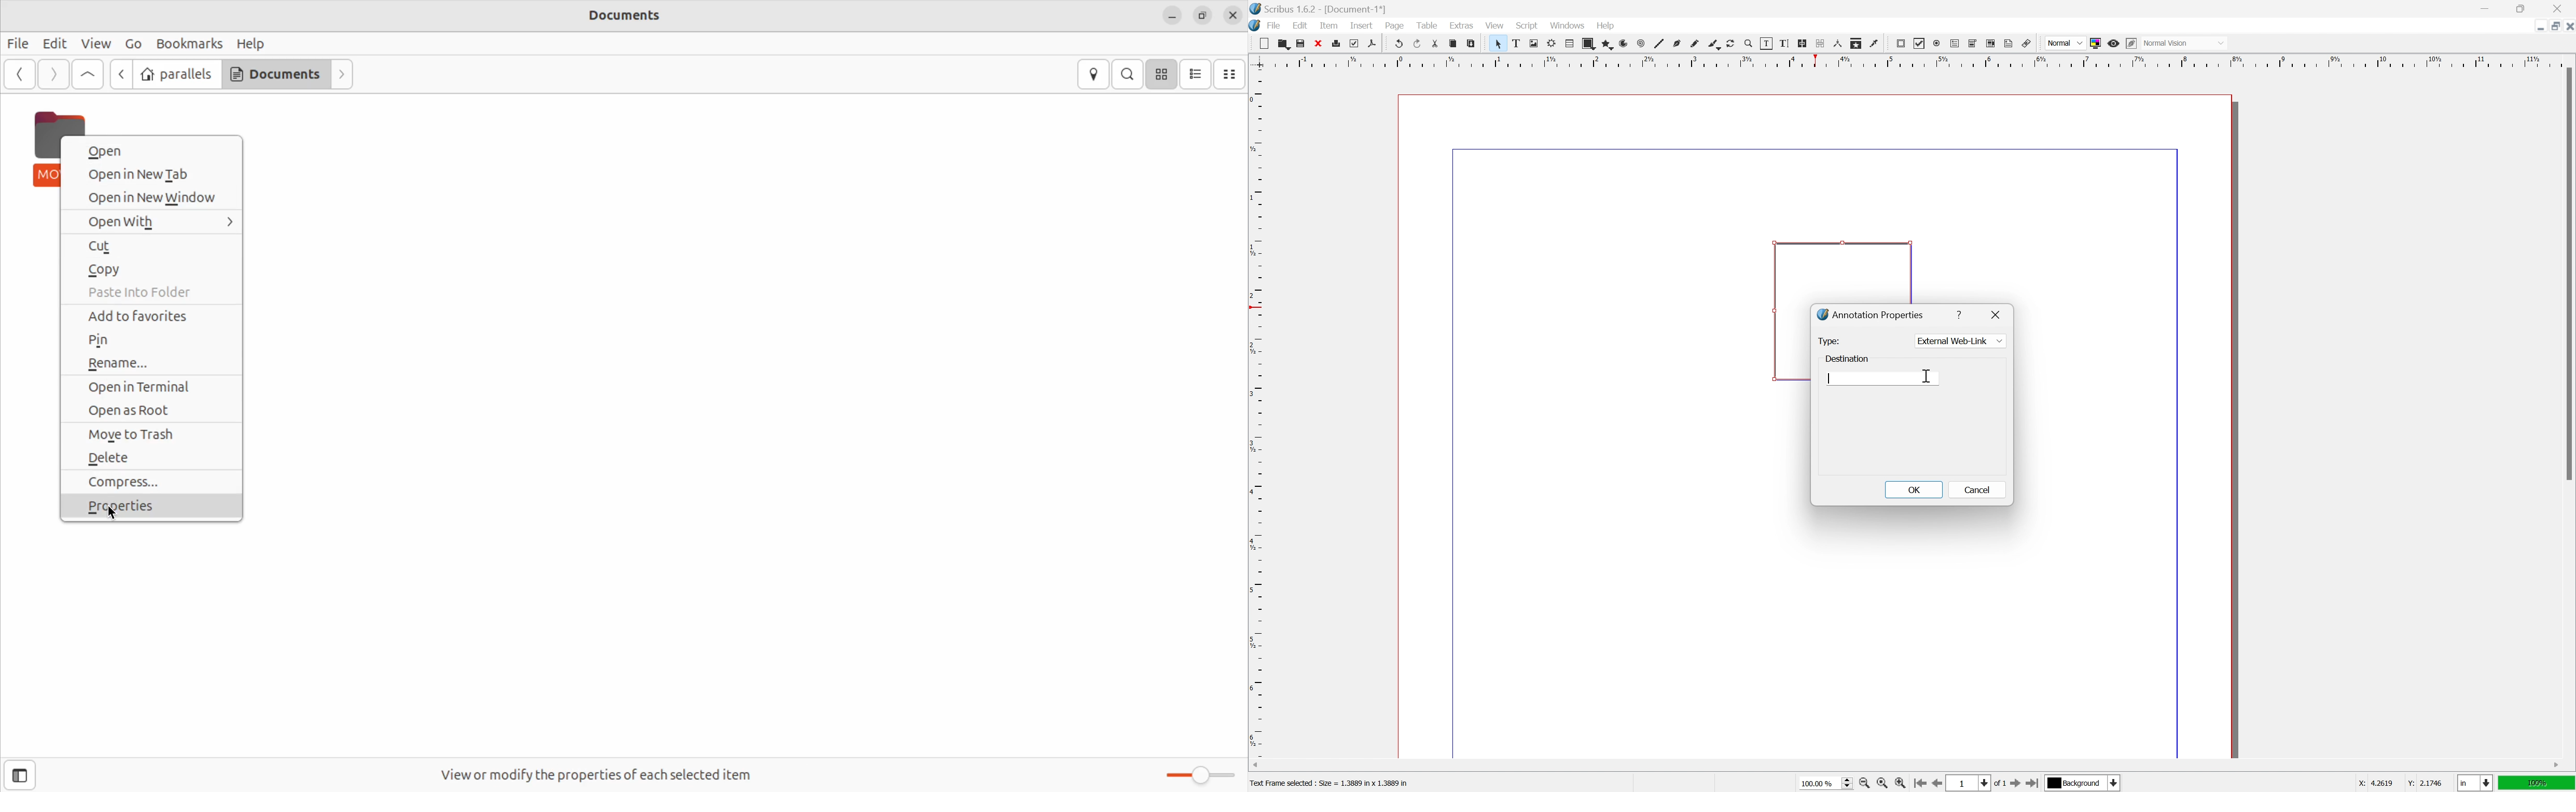 The width and height of the screenshot is (2576, 812). Describe the element at coordinates (1820, 43) in the screenshot. I see `unlink text frames` at that location.